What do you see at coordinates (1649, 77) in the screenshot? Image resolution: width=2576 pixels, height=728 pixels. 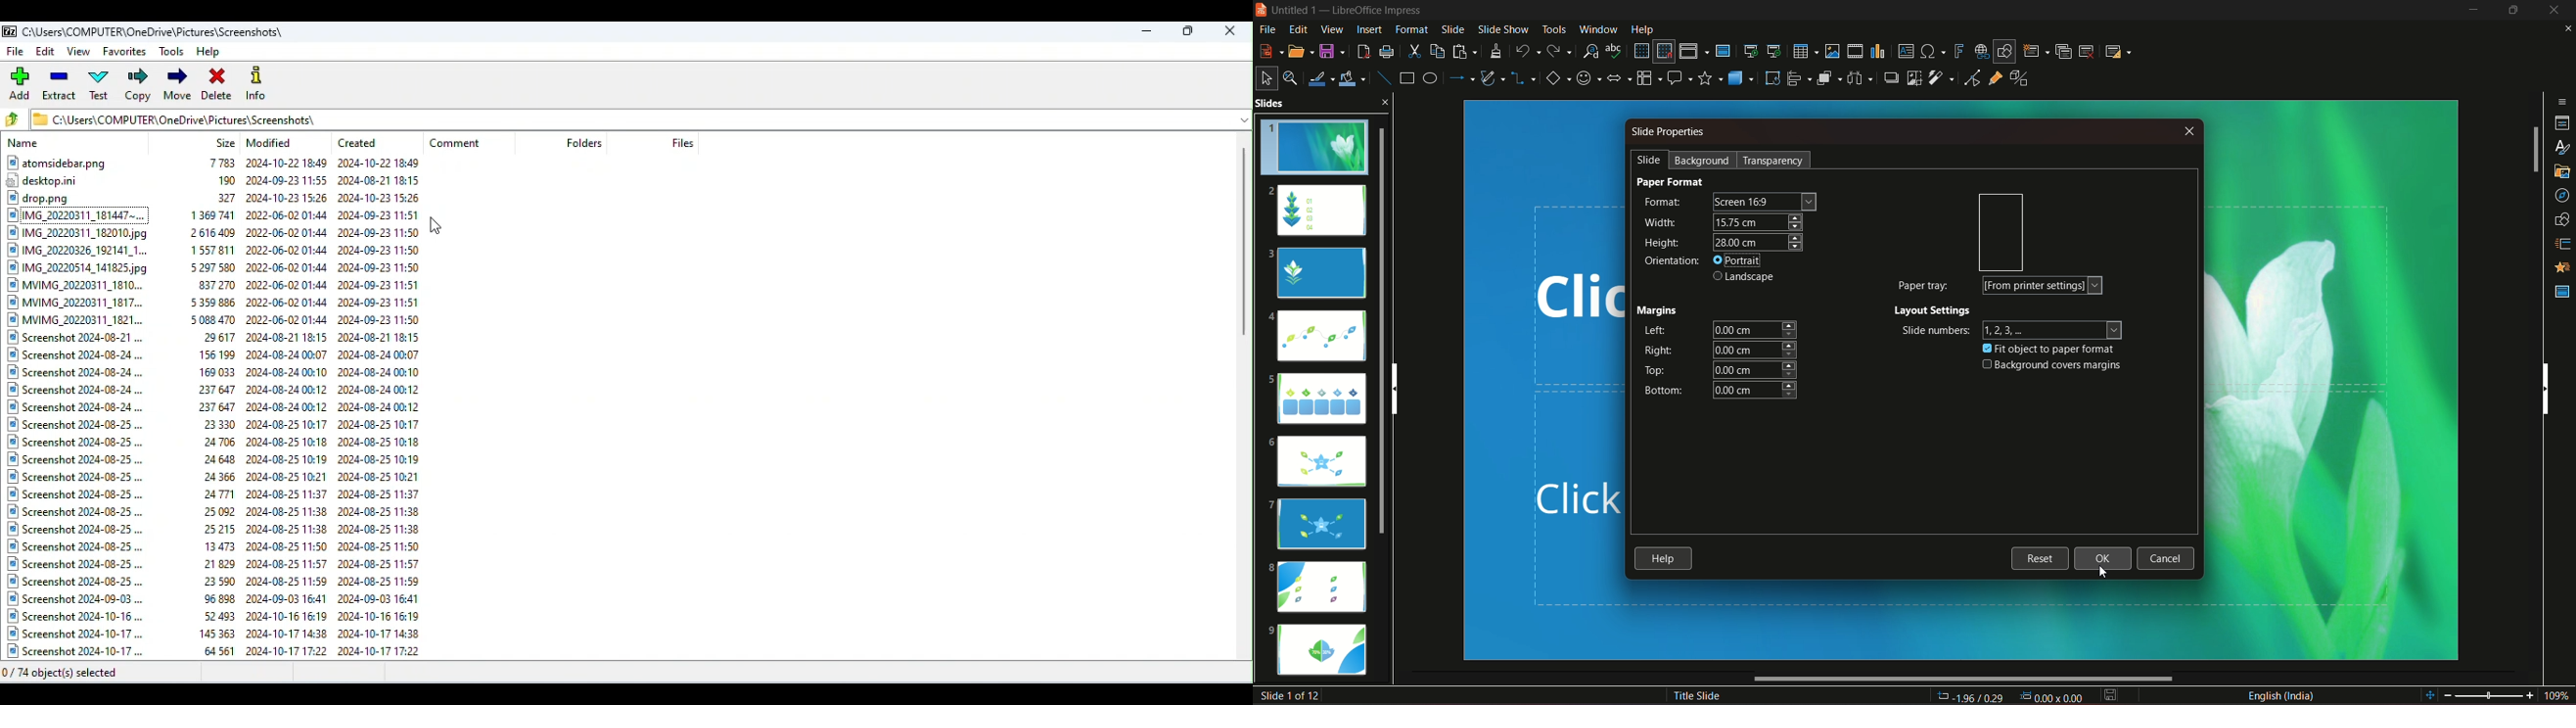 I see `flowchart` at bounding box center [1649, 77].